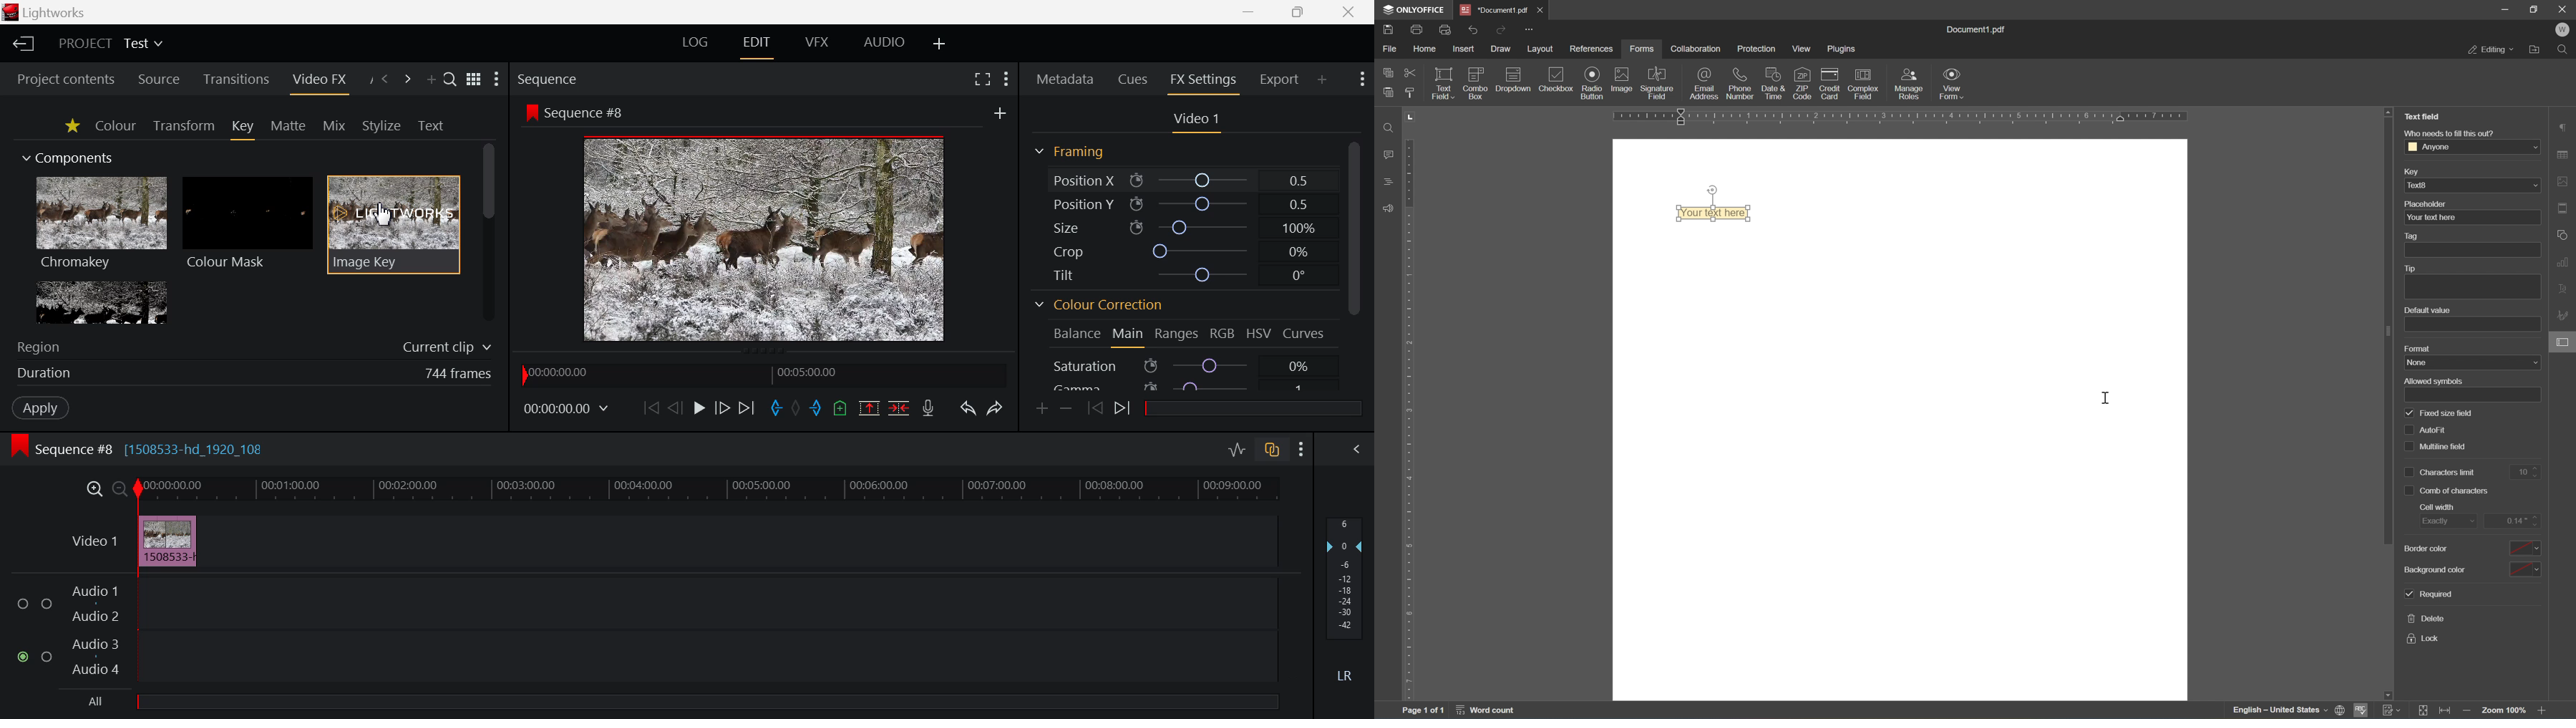  What do you see at coordinates (777, 410) in the screenshot?
I see `Mark In` at bounding box center [777, 410].